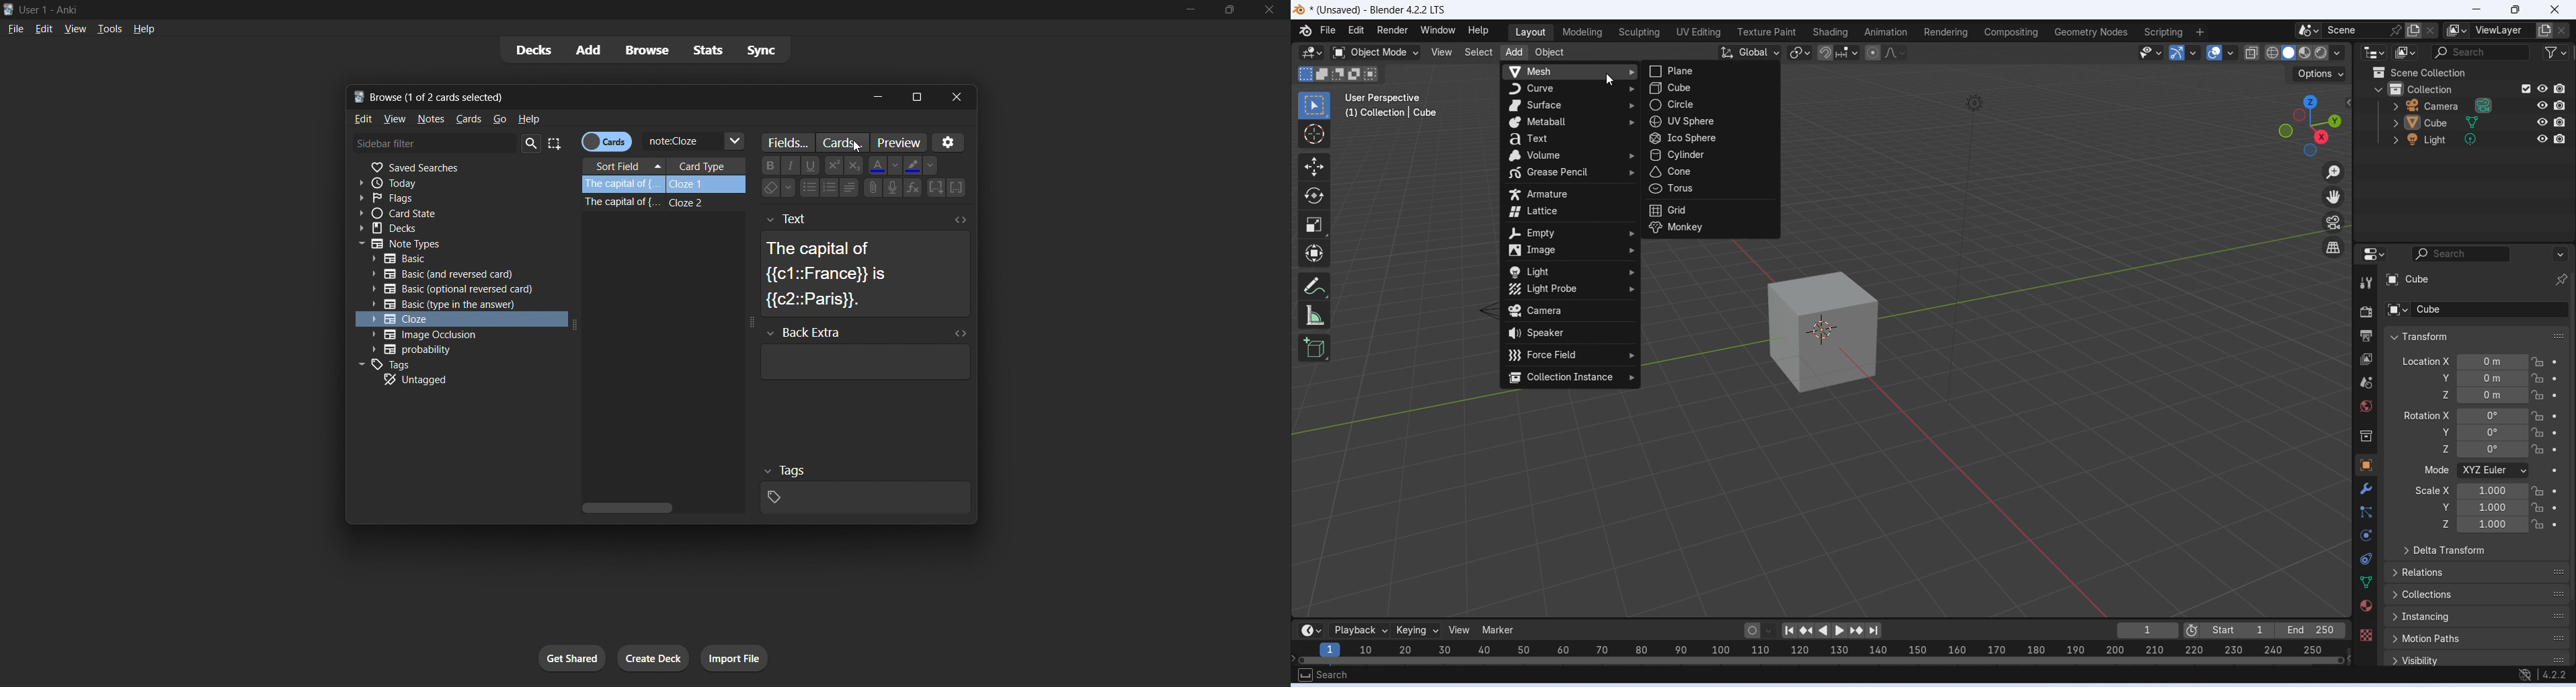 The height and width of the screenshot is (700, 2576). Describe the element at coordinates (588, 48) in the screenshot. I see `add` at that location.